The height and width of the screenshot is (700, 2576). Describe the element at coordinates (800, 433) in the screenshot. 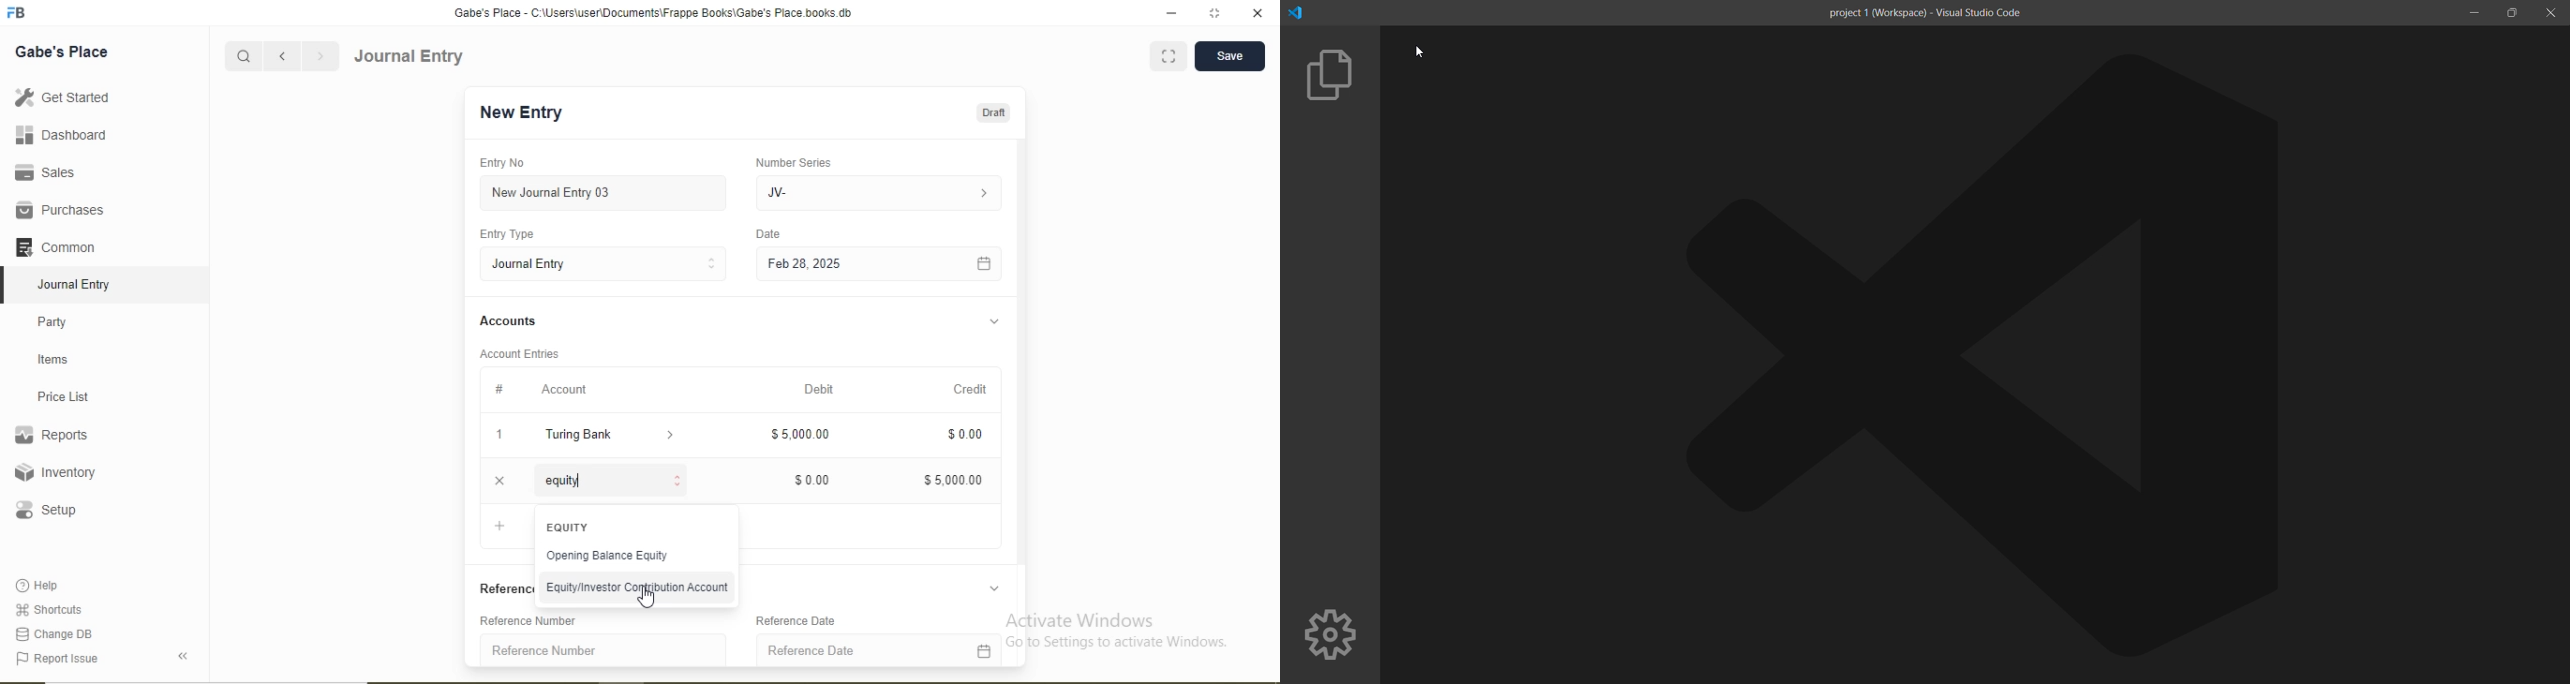

I see `$5,000.00` at that location.